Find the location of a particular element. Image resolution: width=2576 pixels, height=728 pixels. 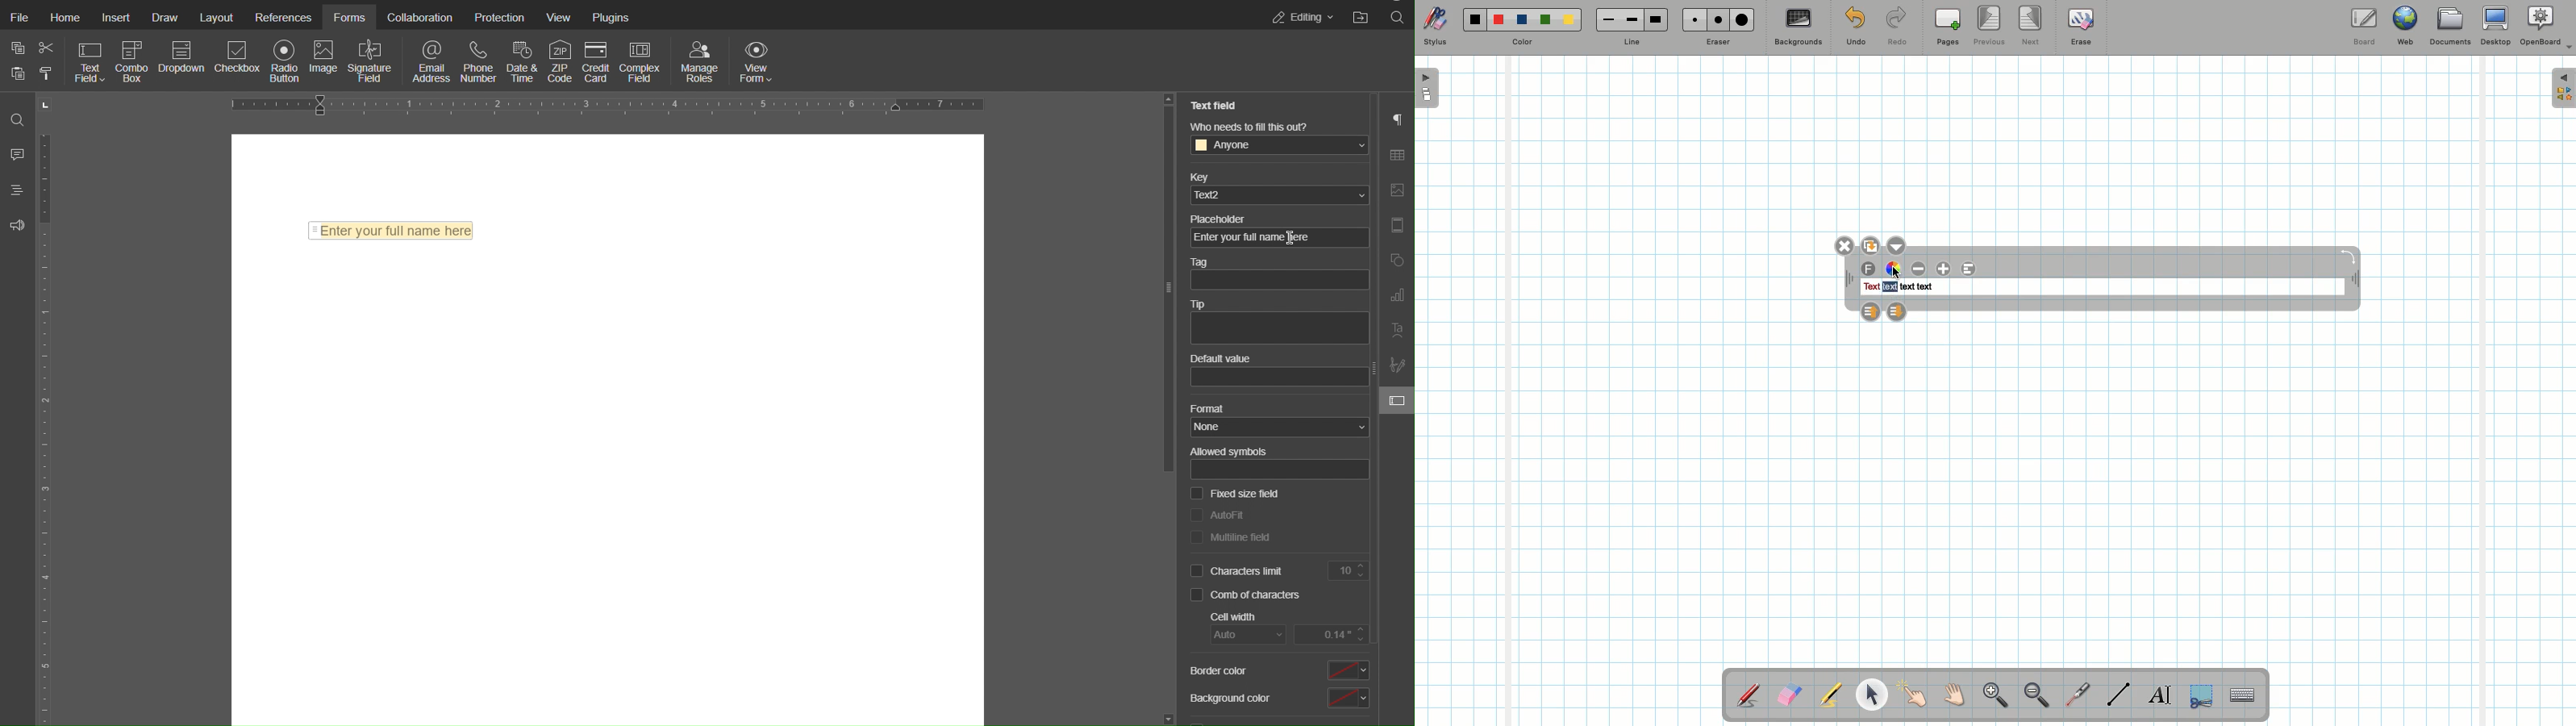

Plugins is located at coordinates (611, 18).